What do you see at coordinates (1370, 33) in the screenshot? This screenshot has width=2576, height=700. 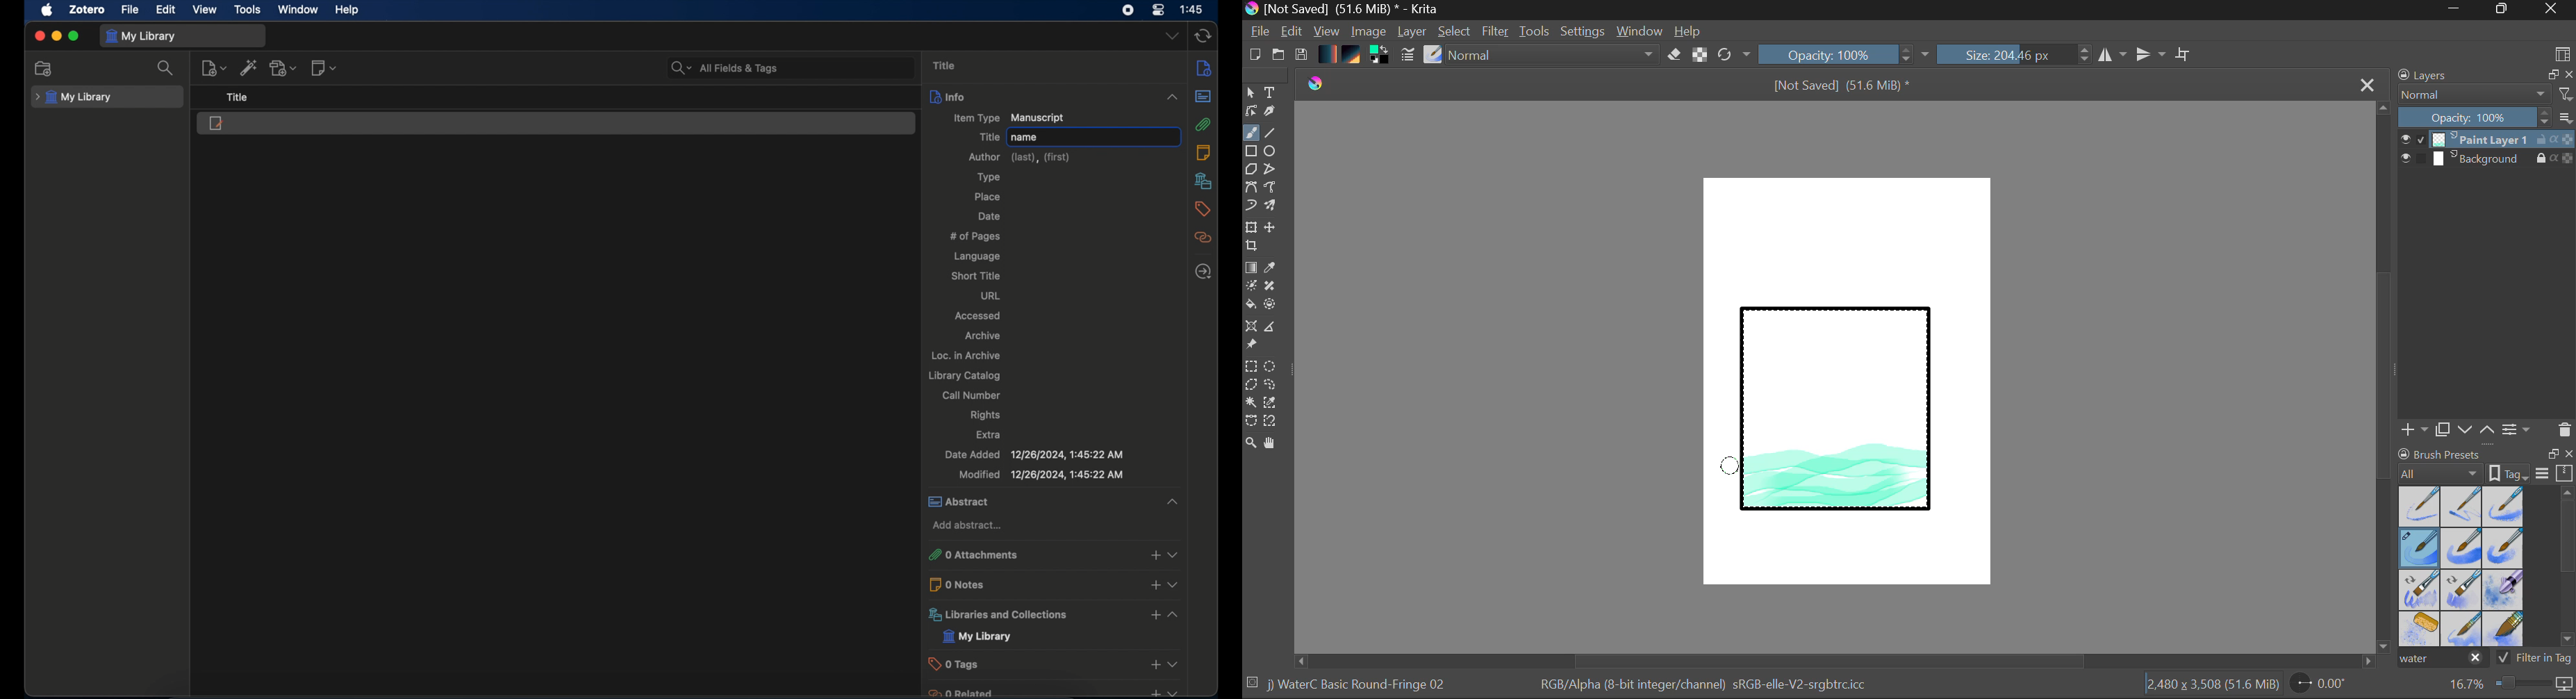 I see `Image` at bounding box center [1370, 33].